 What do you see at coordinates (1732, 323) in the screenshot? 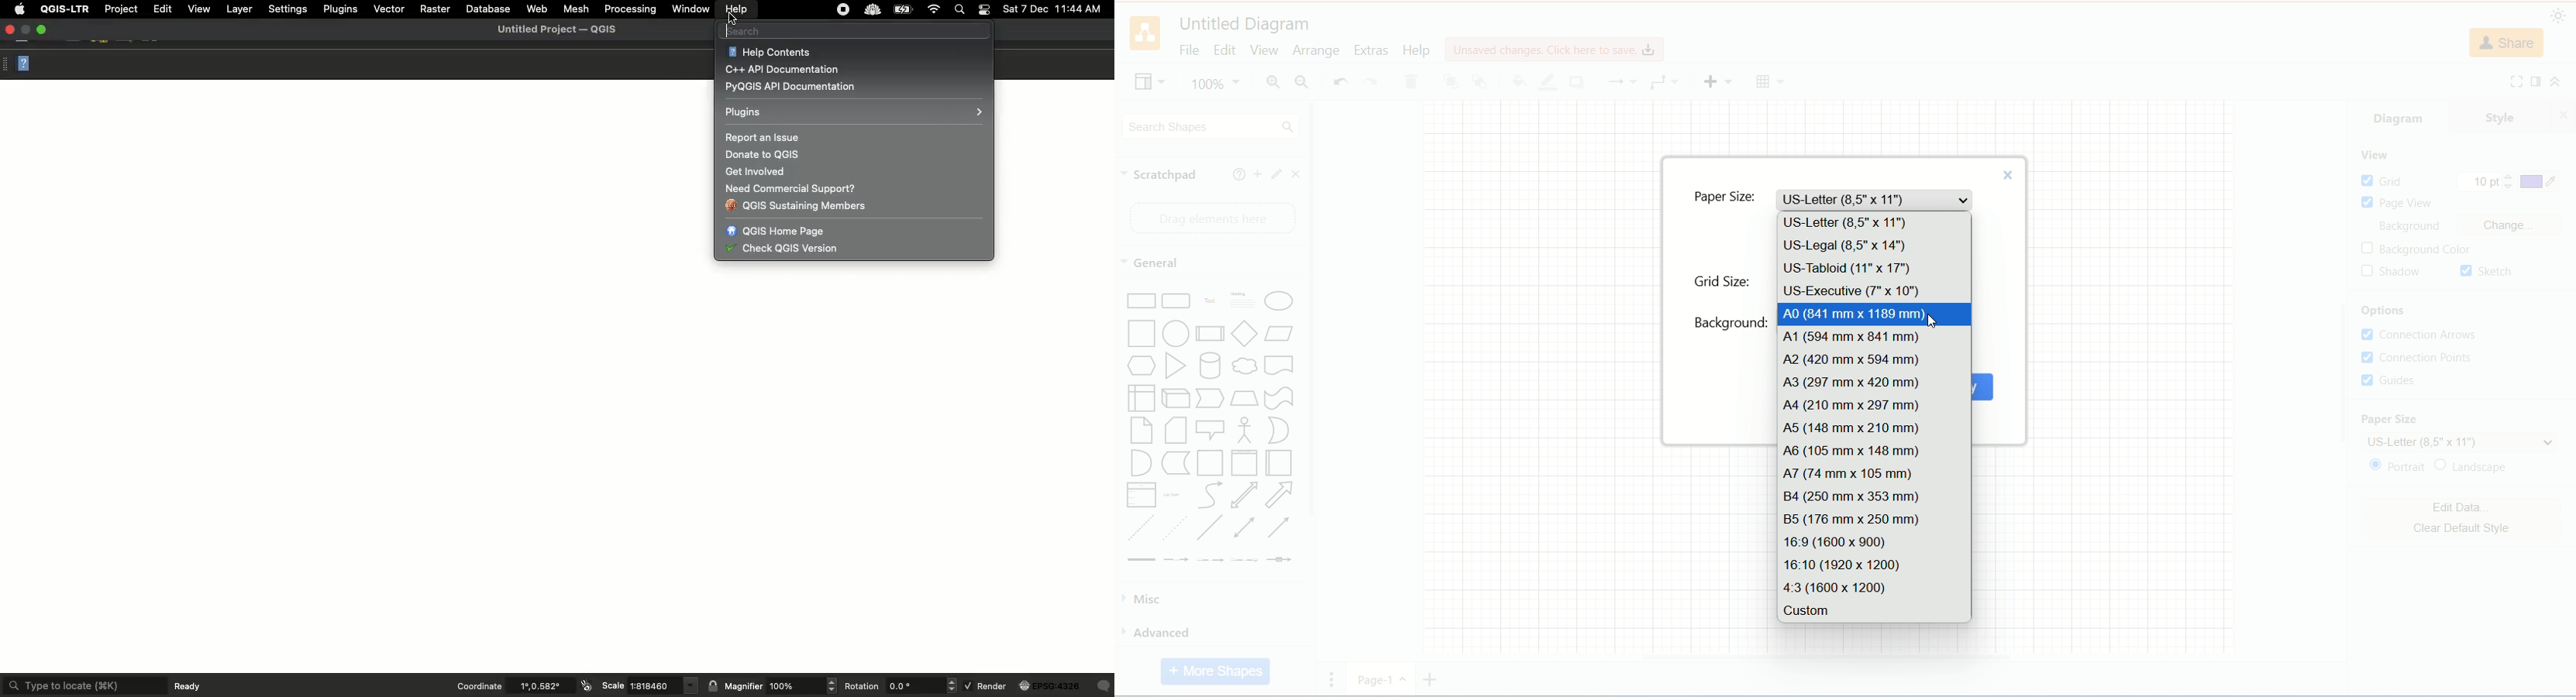
I see `background` at bounding box center [1732, 323].